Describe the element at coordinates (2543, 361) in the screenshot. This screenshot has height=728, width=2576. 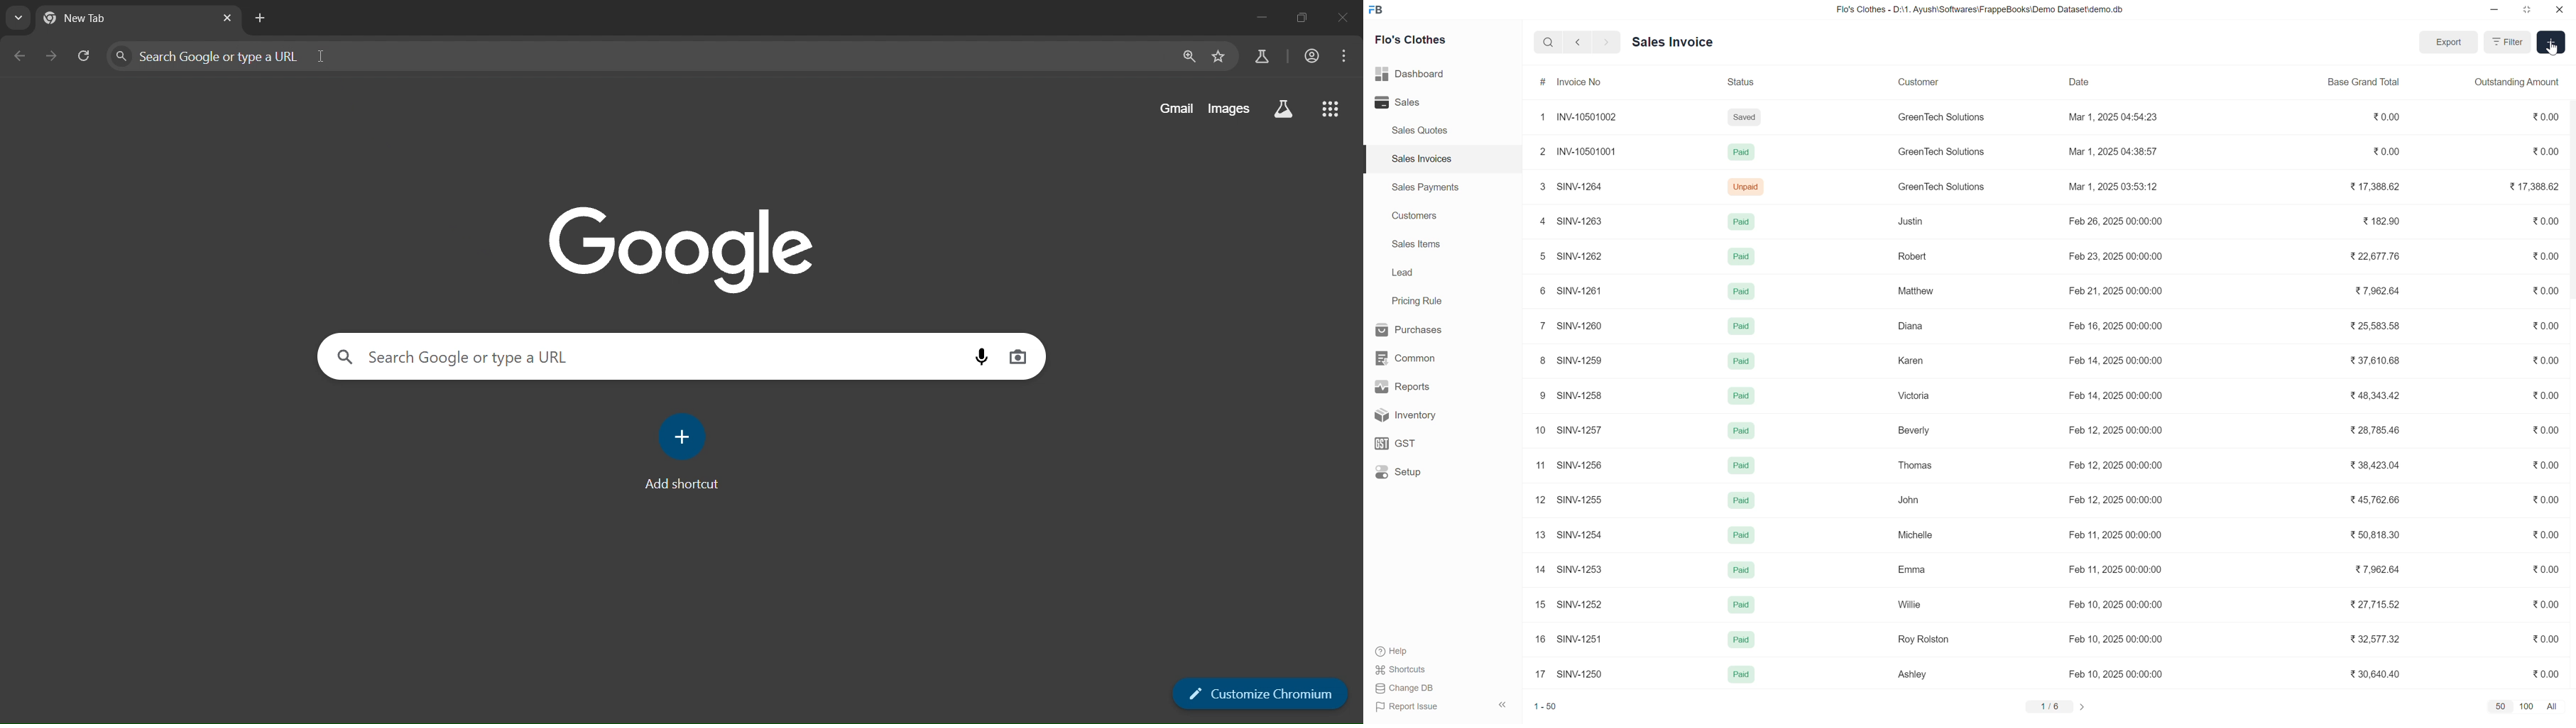
I see `₹0.00` at that location.